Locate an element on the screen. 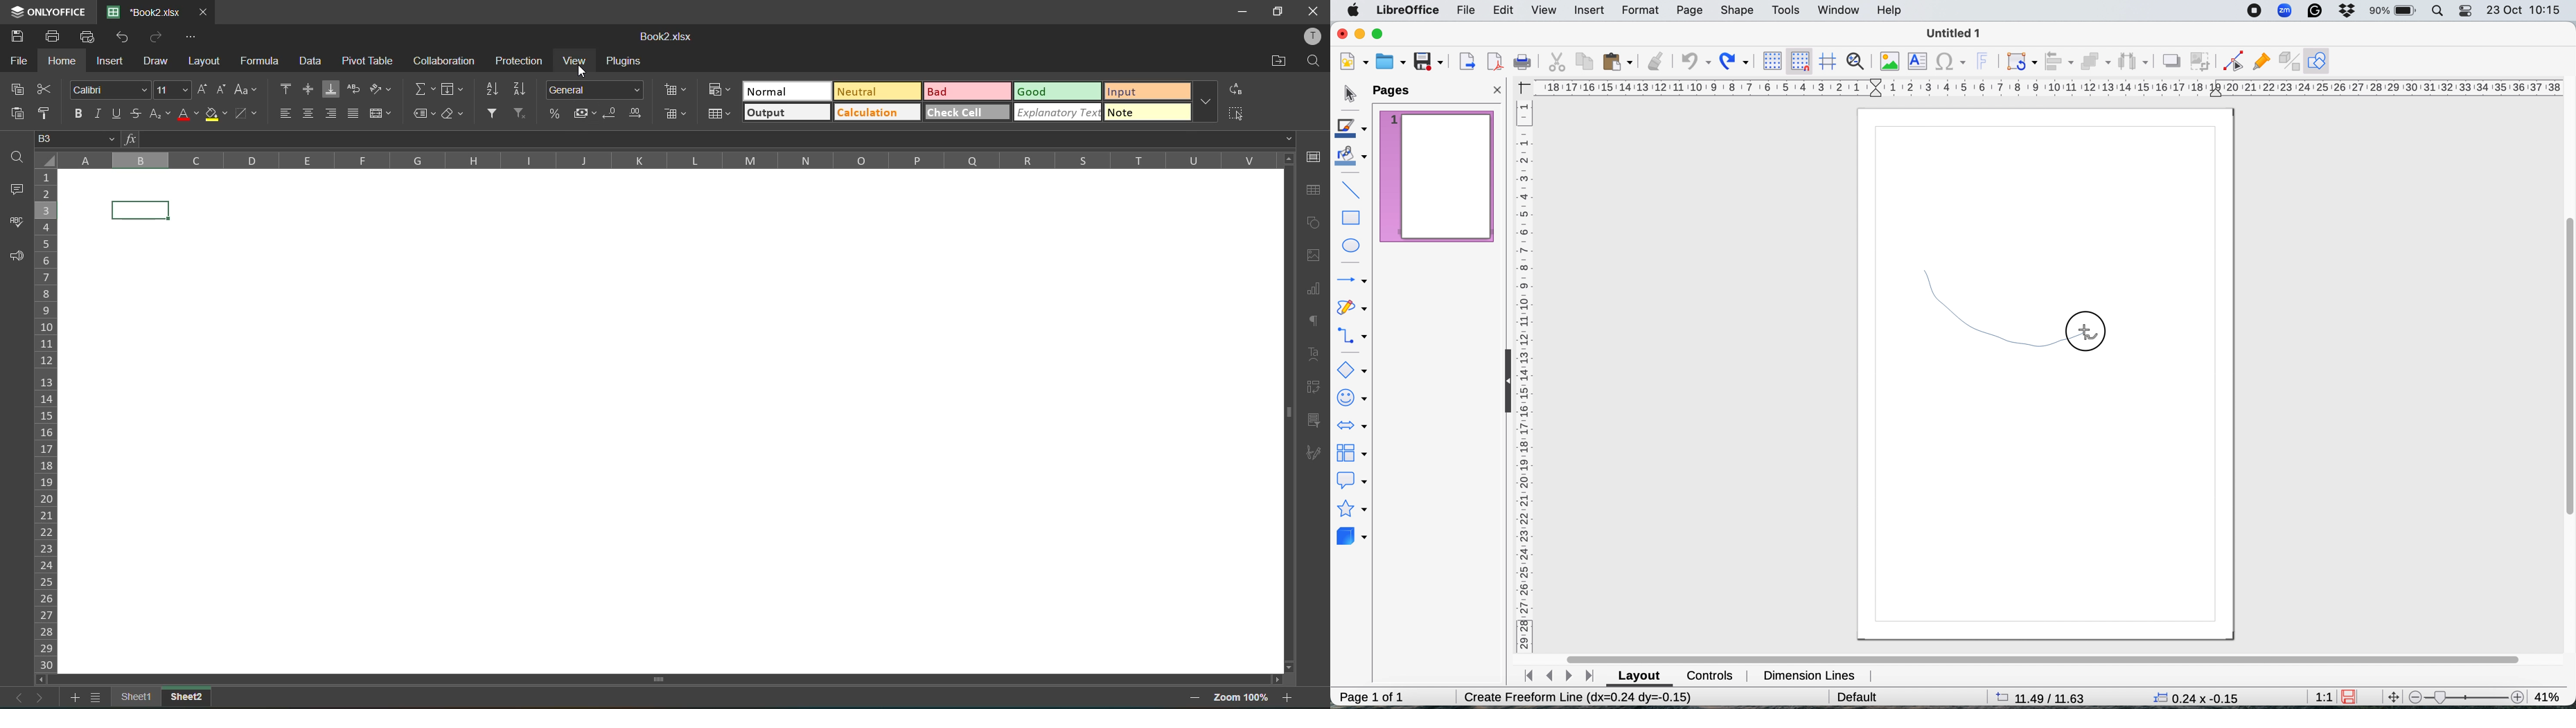 This screenshot has width=2576, height=728. fields is located at coordinates (452, 91).